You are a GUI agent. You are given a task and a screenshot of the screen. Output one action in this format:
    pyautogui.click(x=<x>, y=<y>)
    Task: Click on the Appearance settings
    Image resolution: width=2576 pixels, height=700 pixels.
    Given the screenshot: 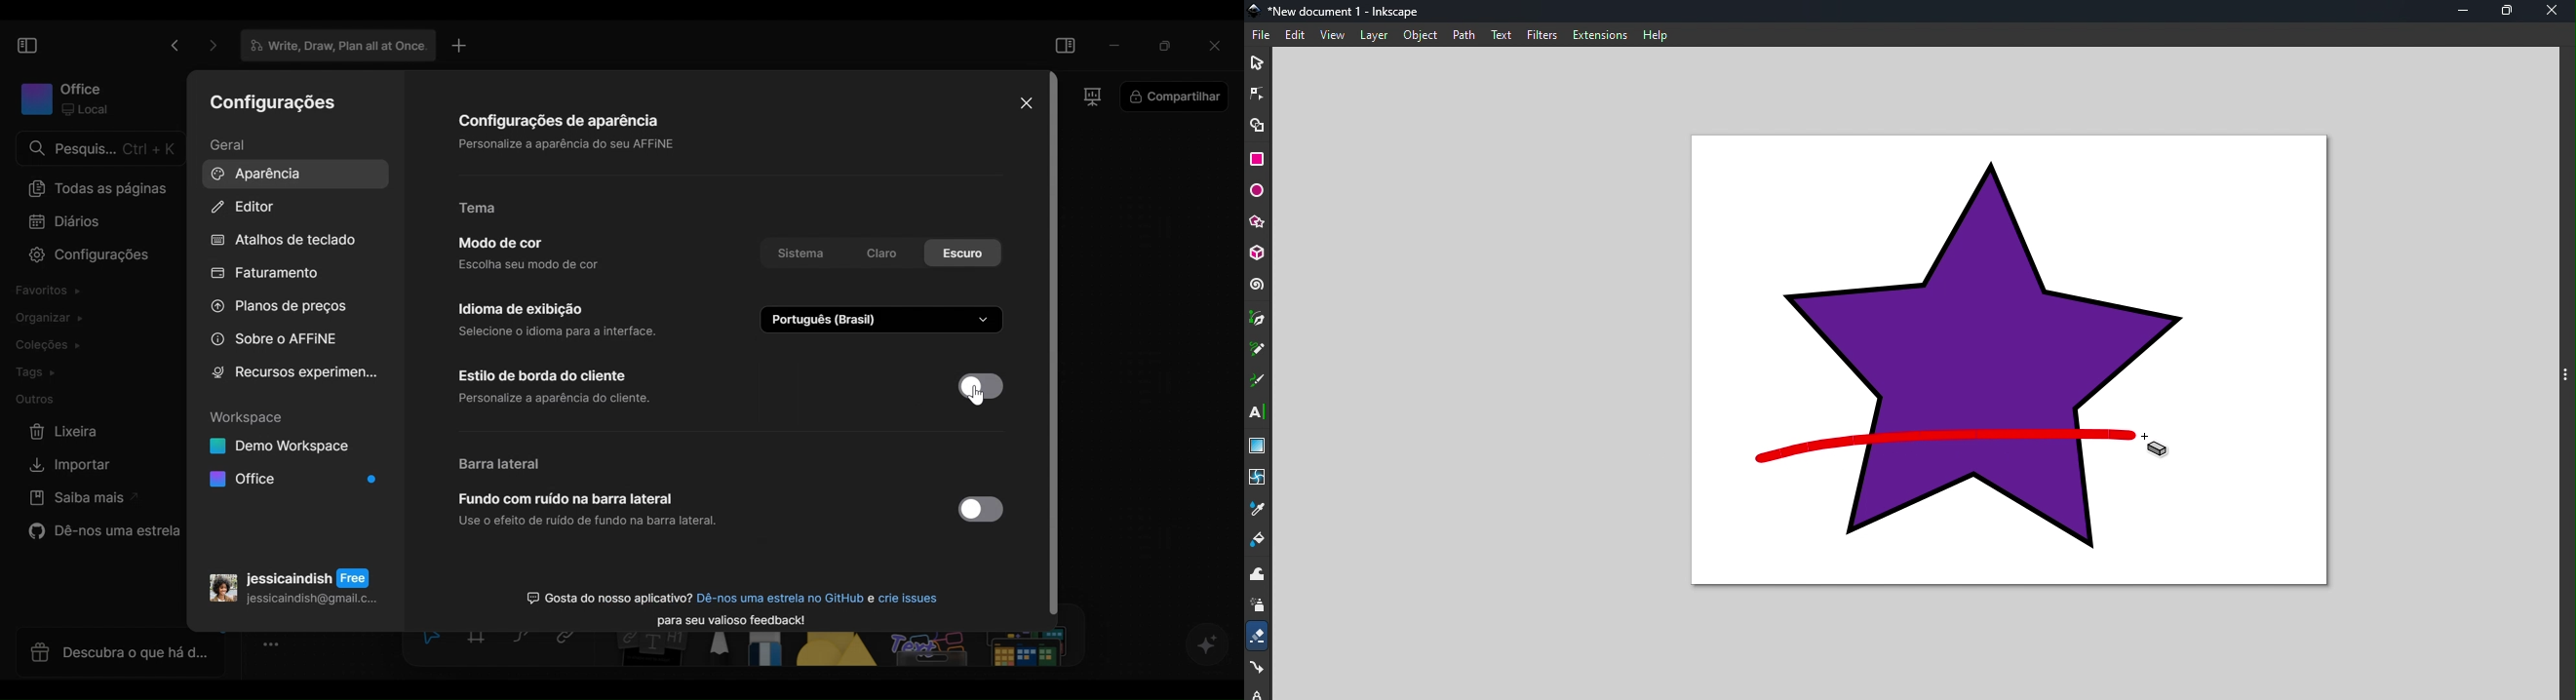 What is the action you would take?
    pyautogui.click(x=561, y=130)
    